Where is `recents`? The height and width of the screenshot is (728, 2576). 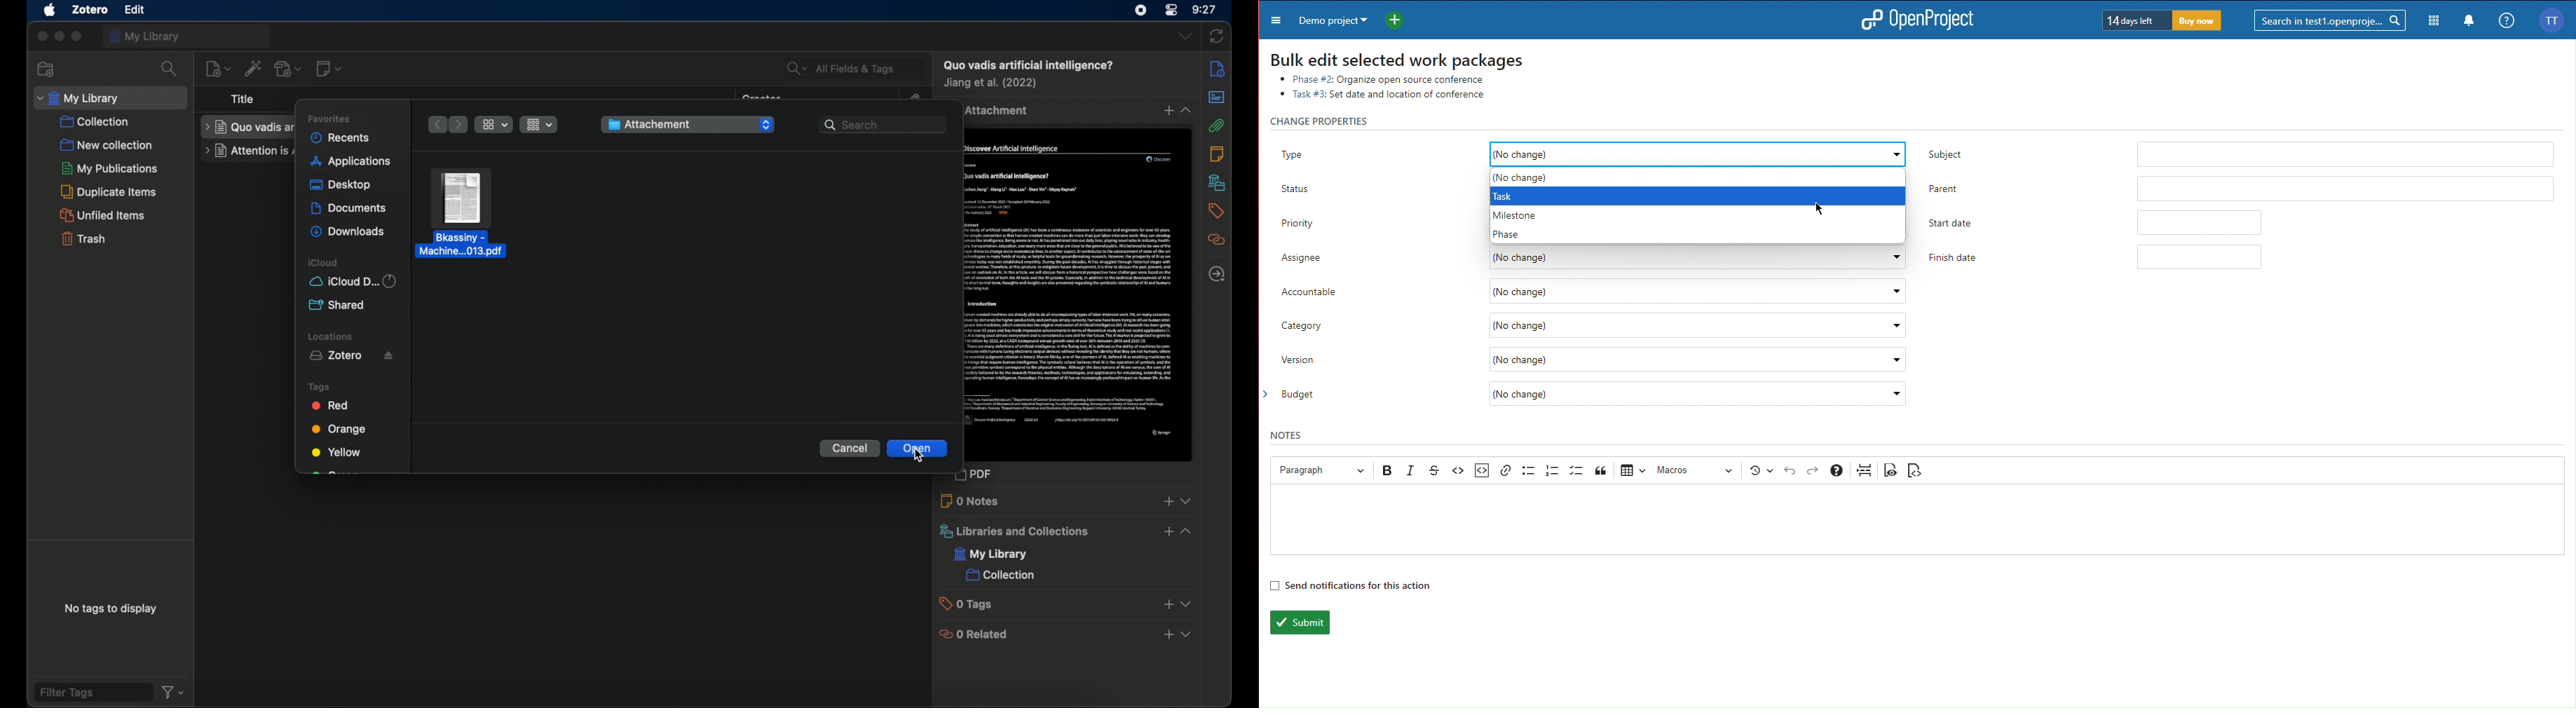
recents is located at coordinates (344, 137).